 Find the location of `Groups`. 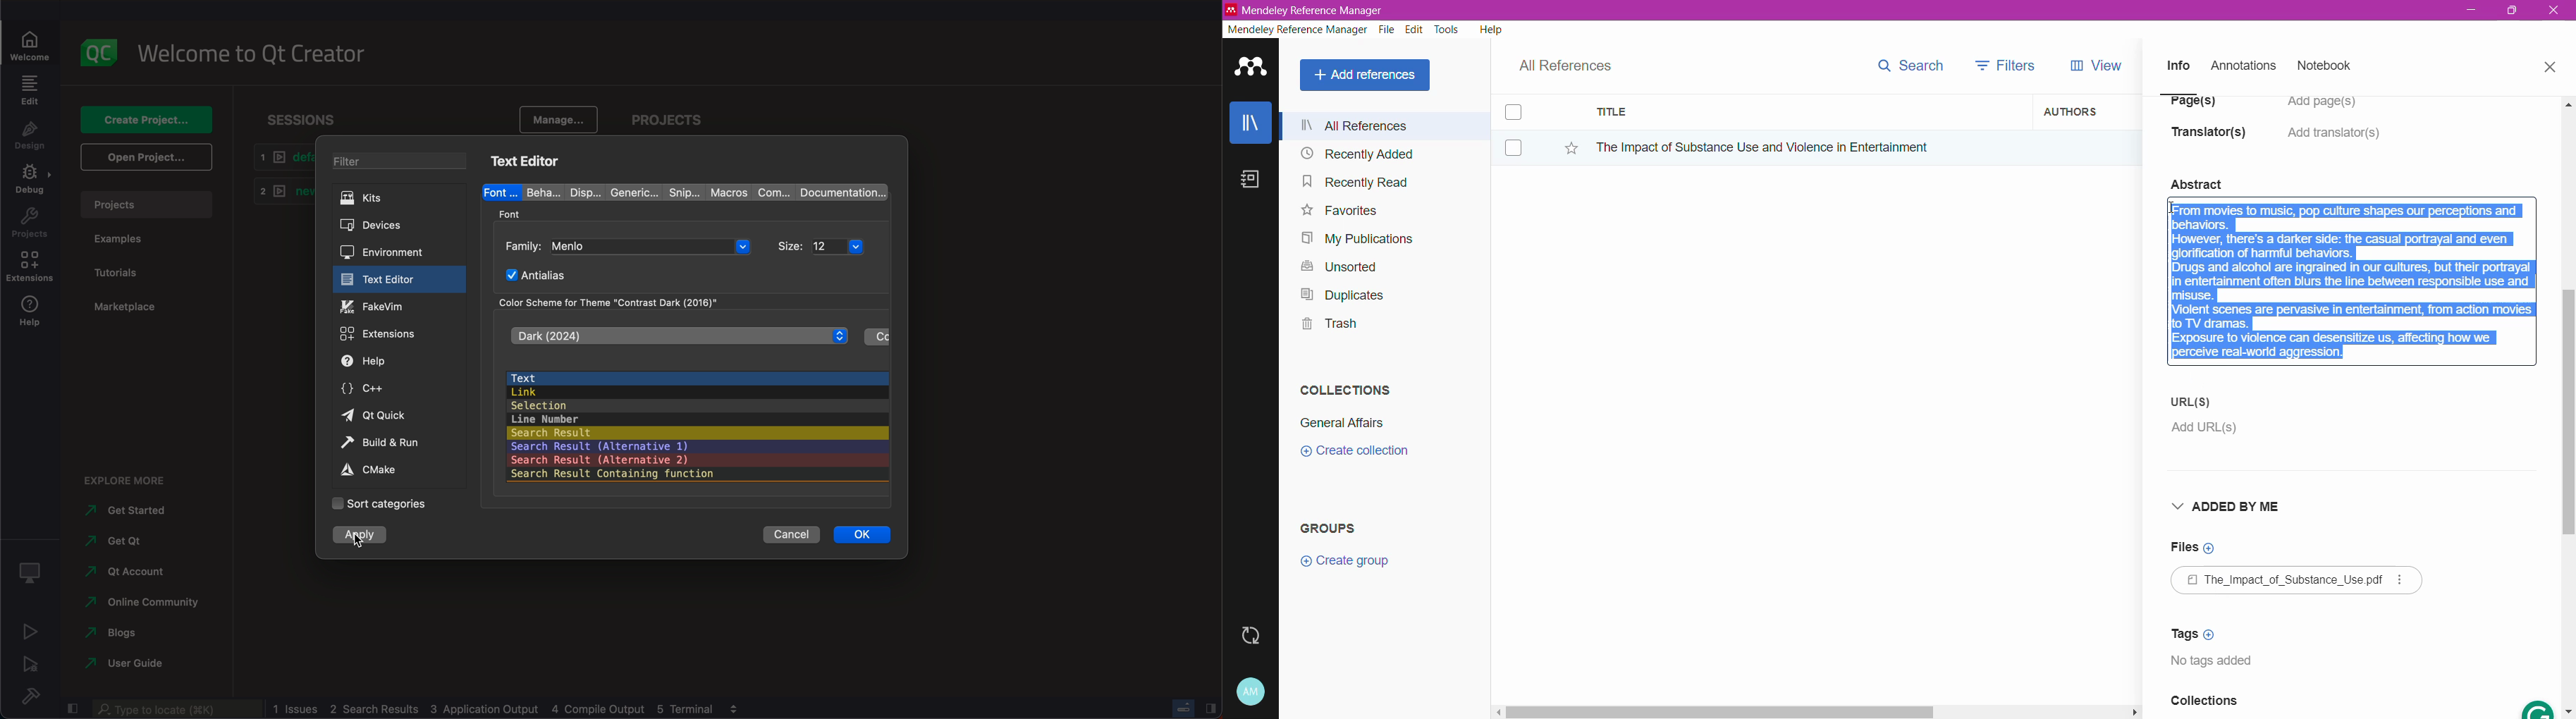

Groups is located at coordinates (1334, 527).